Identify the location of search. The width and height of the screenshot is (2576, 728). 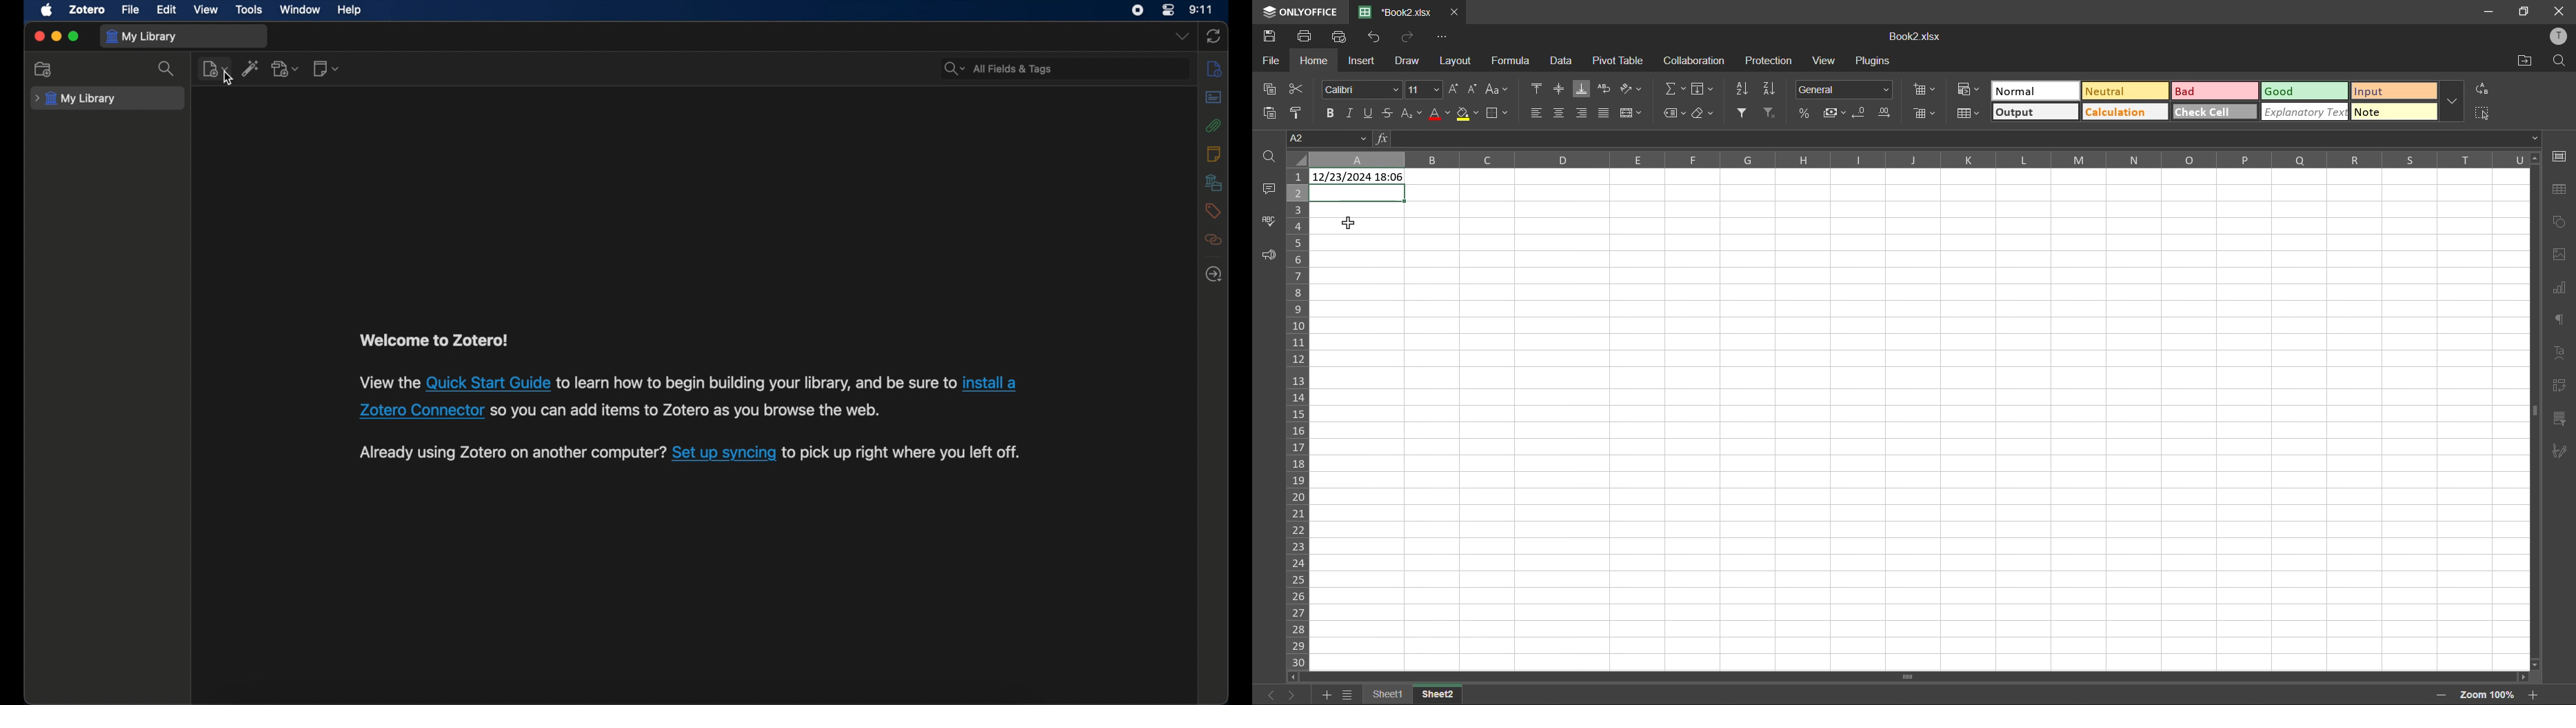
(168, 69).